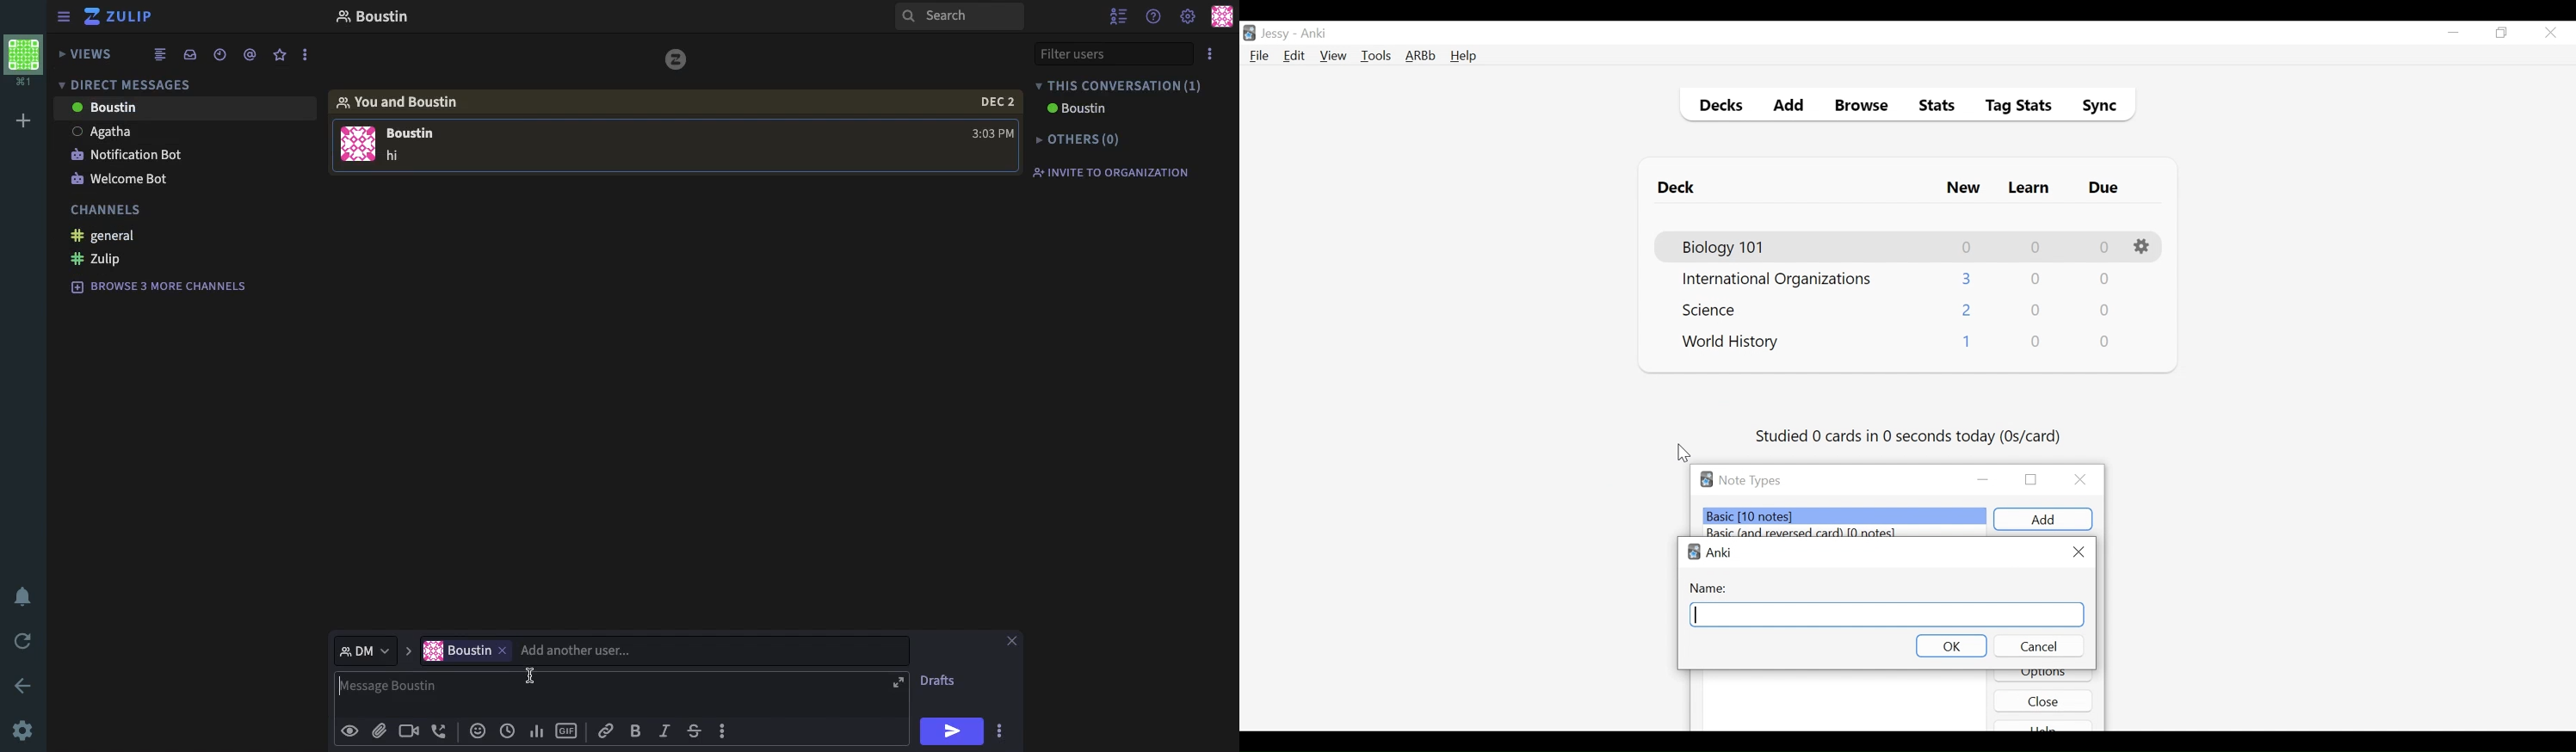  I want to click on Tag Stats, so click(2011, 107).